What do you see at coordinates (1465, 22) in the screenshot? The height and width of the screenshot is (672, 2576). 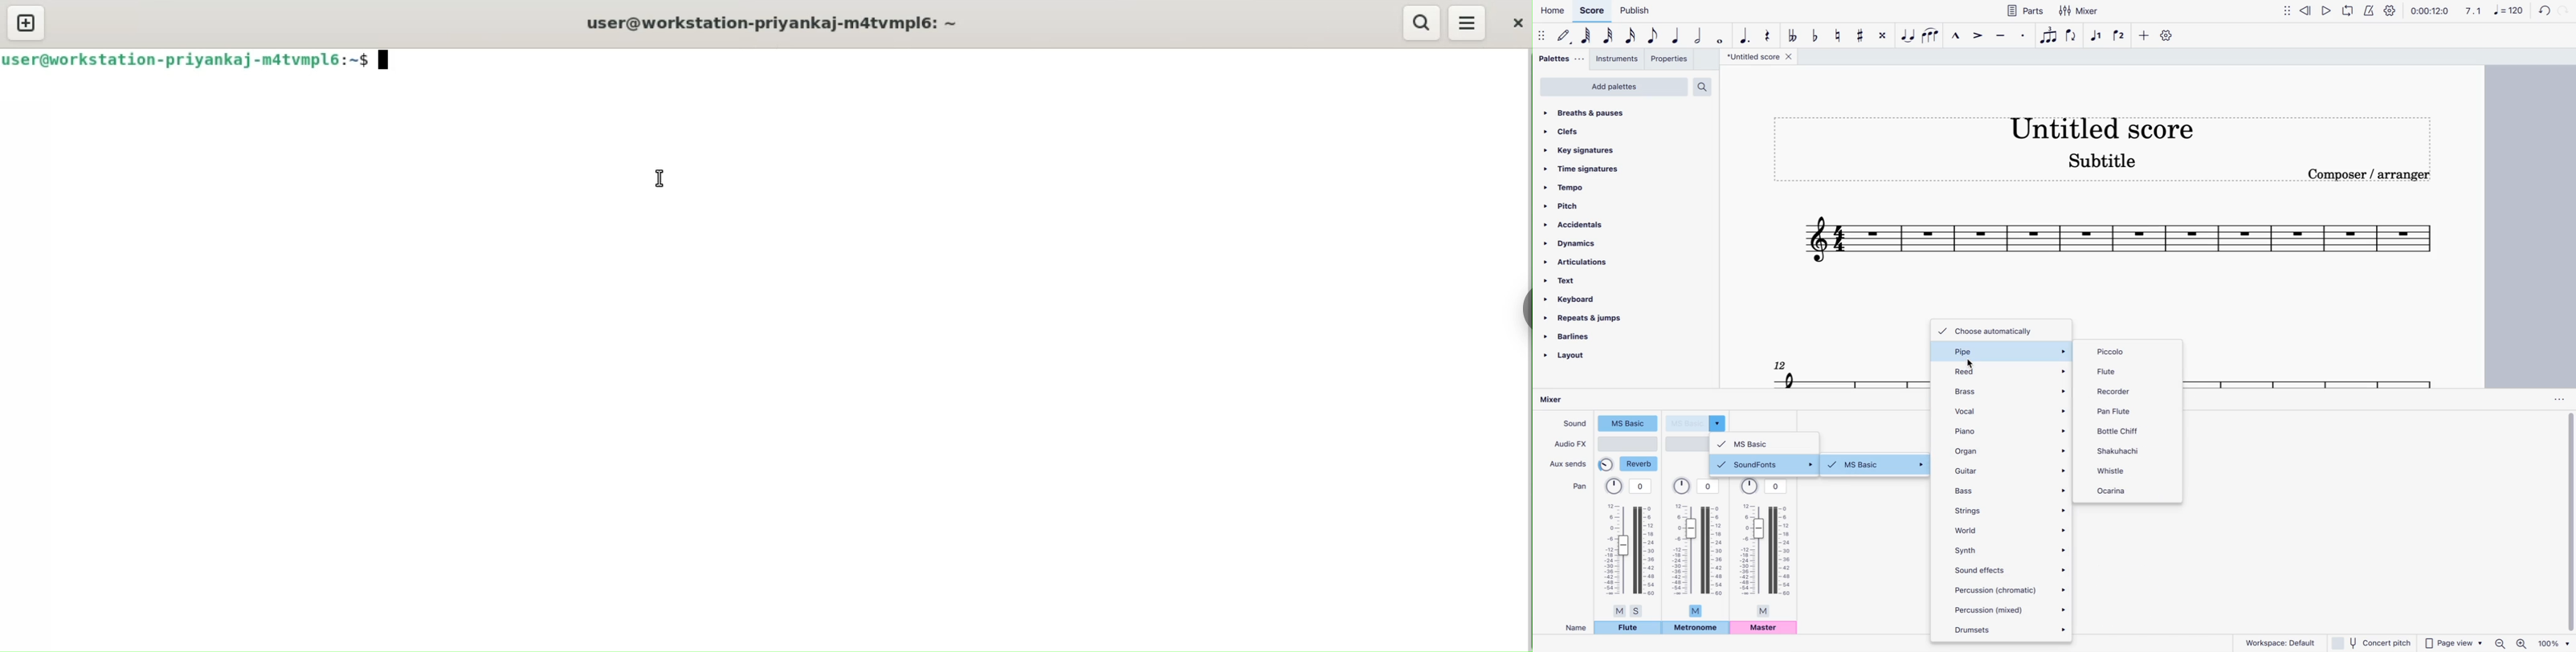 I see `menu` at bounding box center [1465, 22].